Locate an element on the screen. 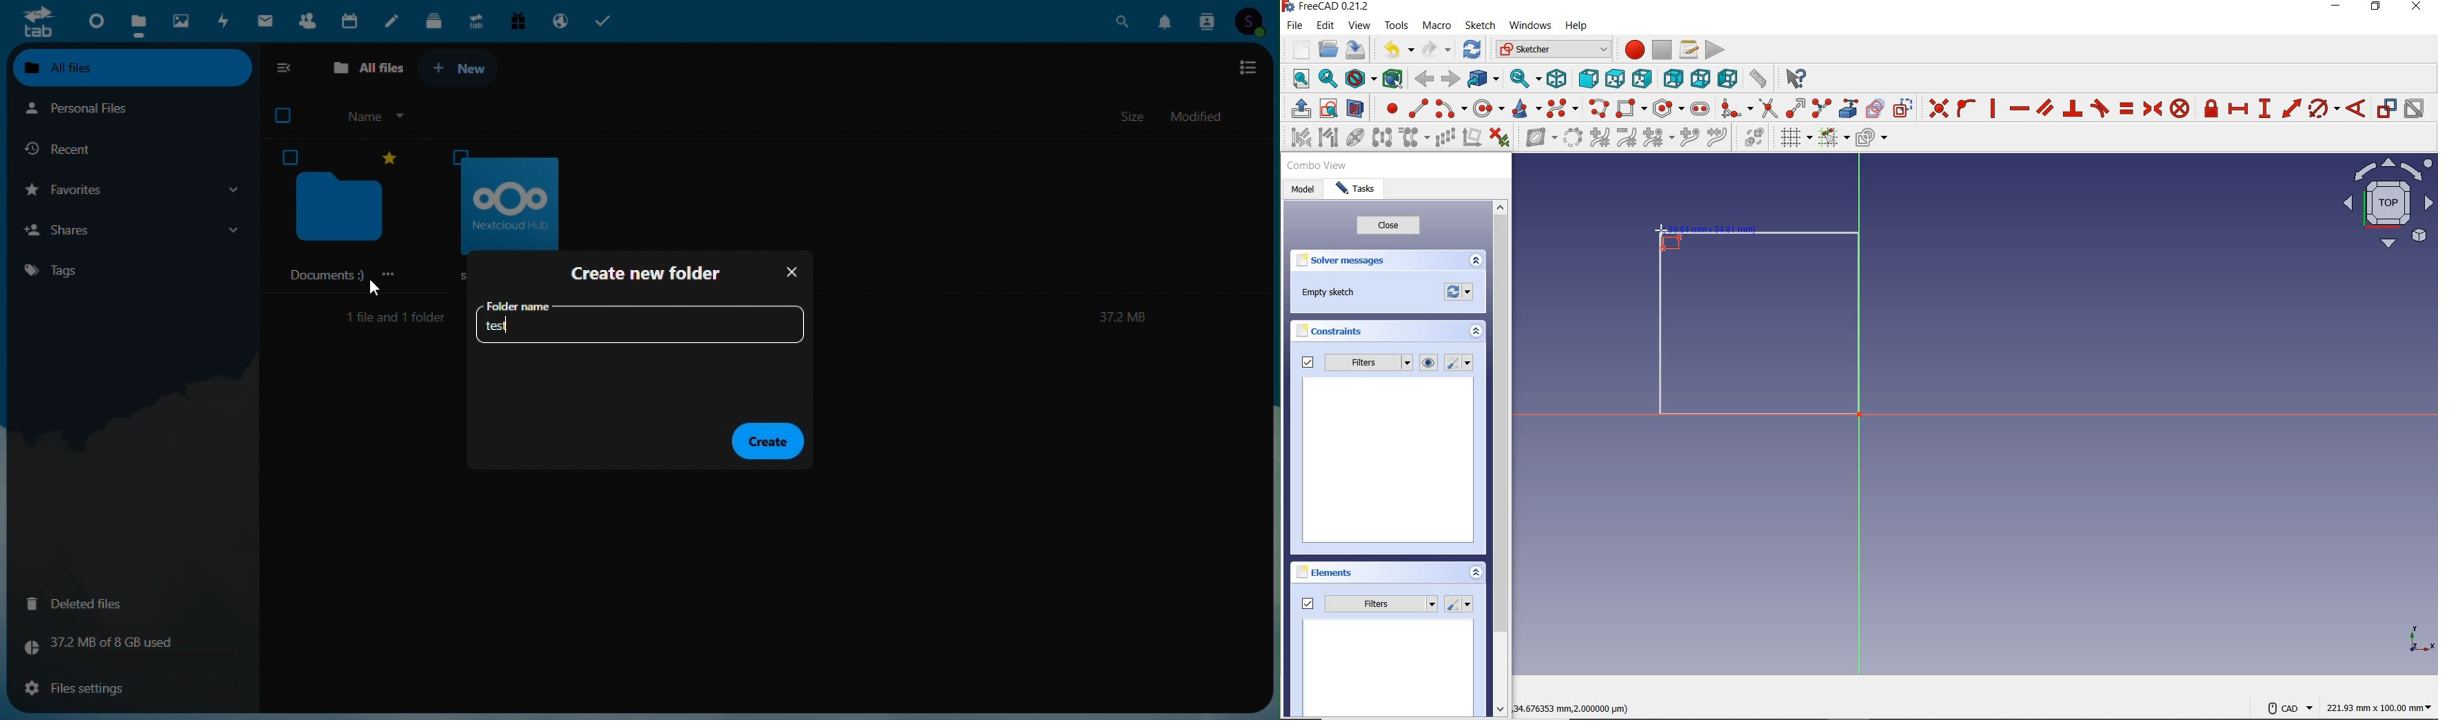  windows is located at coordinates (1530, 27).